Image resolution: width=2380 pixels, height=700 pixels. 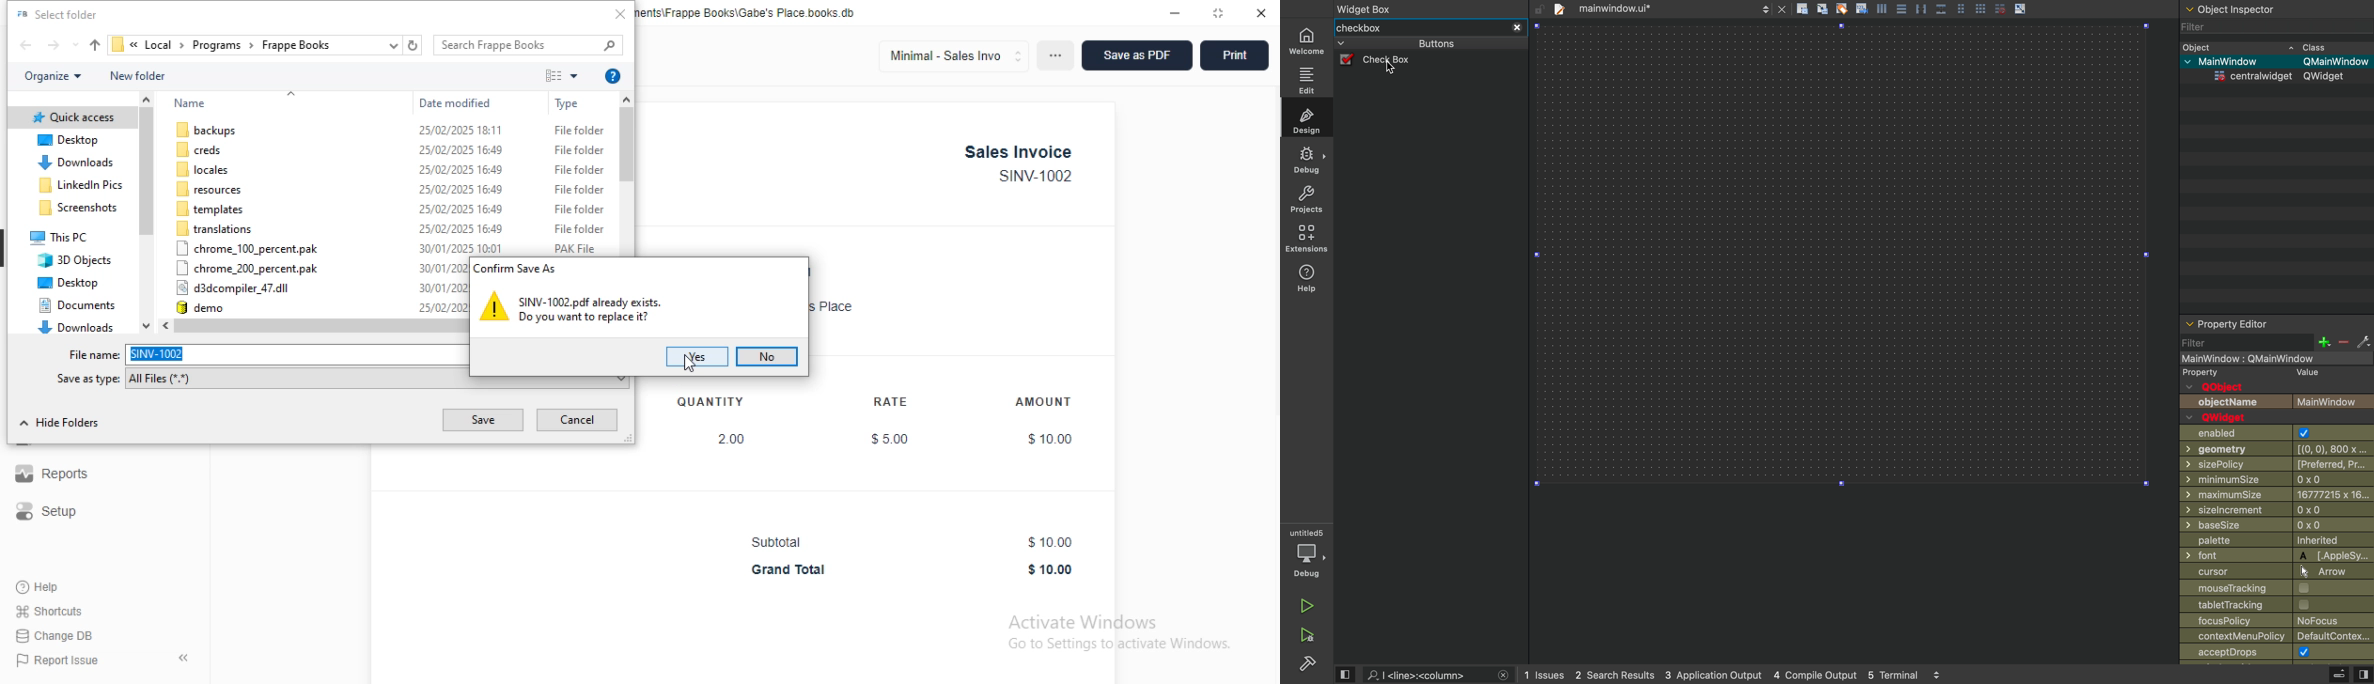 What do you see at coordinates (291, 95) in the screenshot?
I see `go up` at bounding box center [291, 95].